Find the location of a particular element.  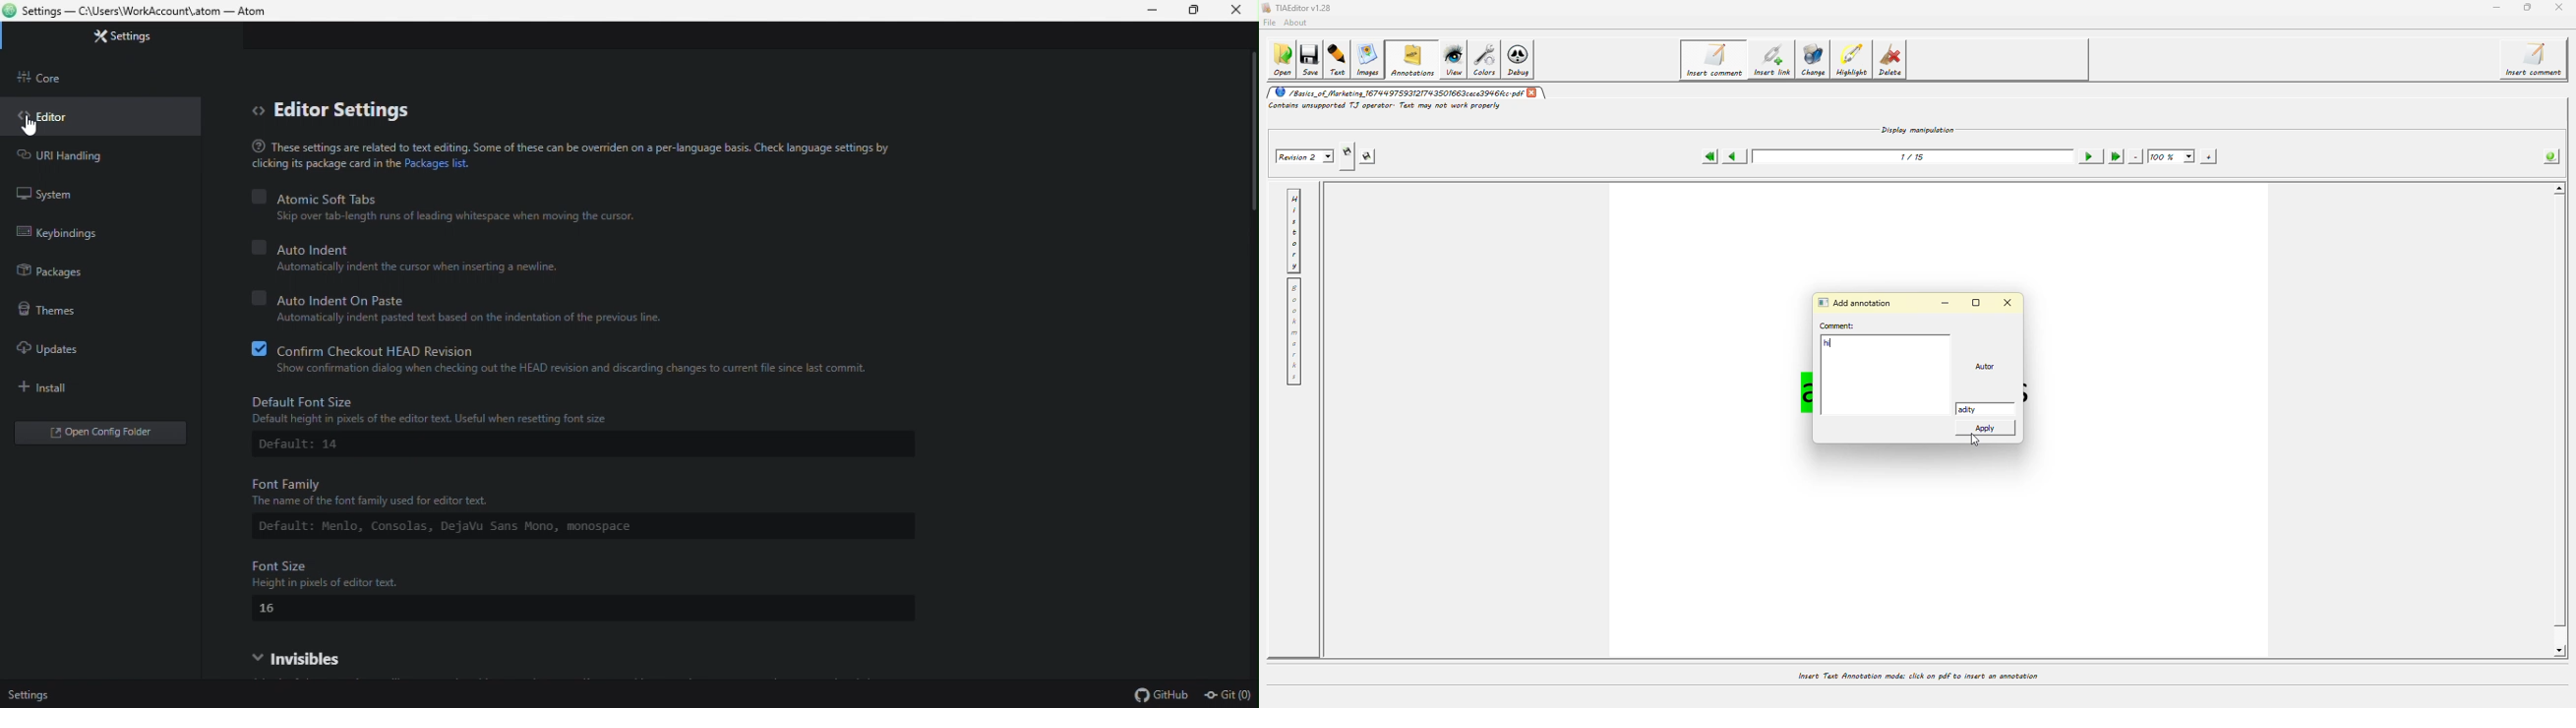

Close is located at coordinates (1241, 15).